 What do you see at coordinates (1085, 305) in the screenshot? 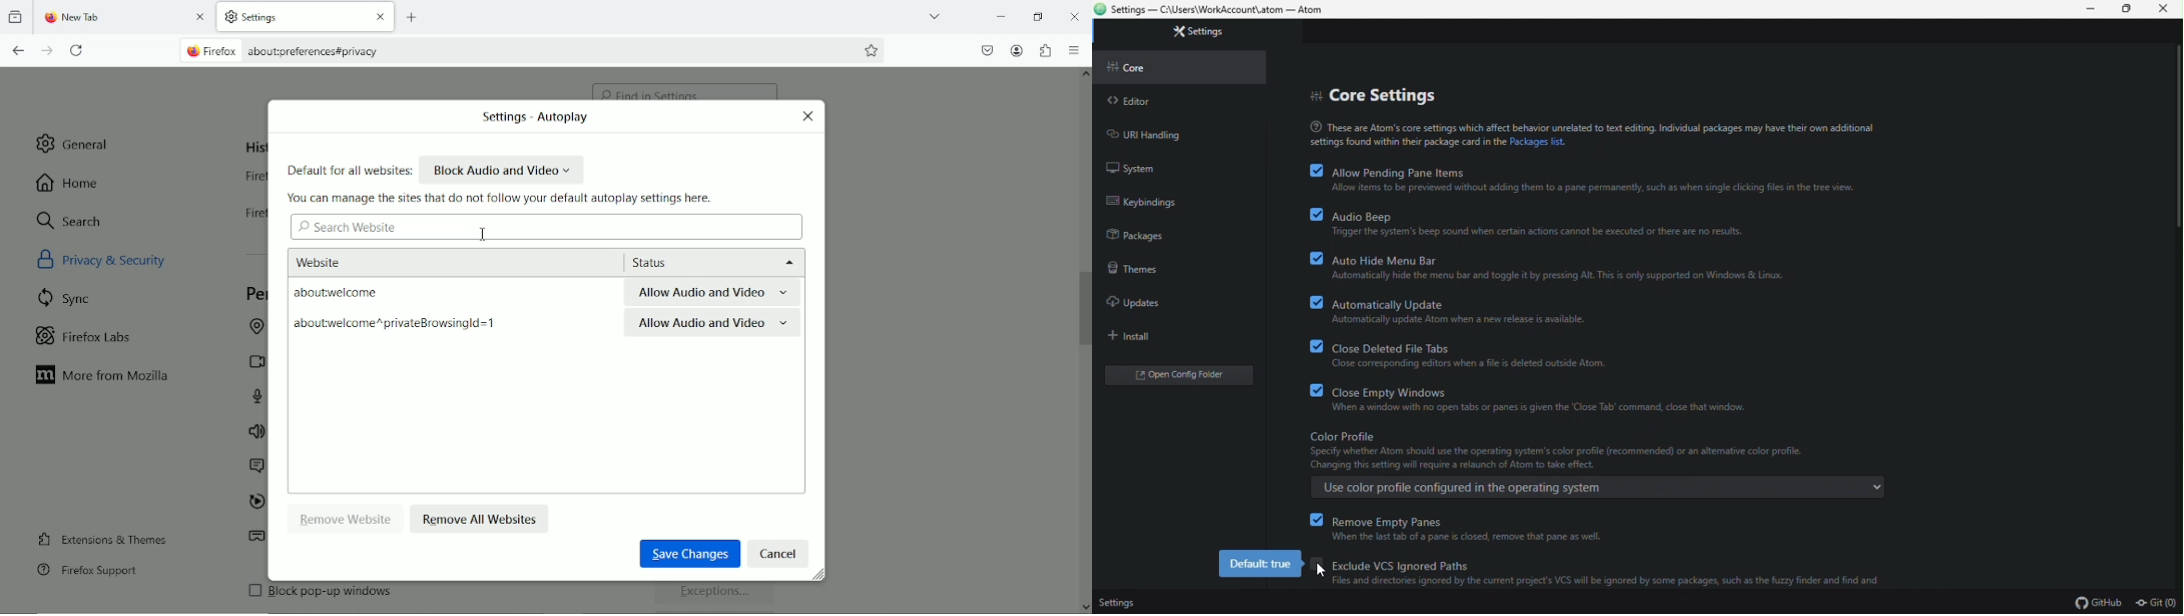
I see `vertical scroll bar` at bounding box center [1085, 305].